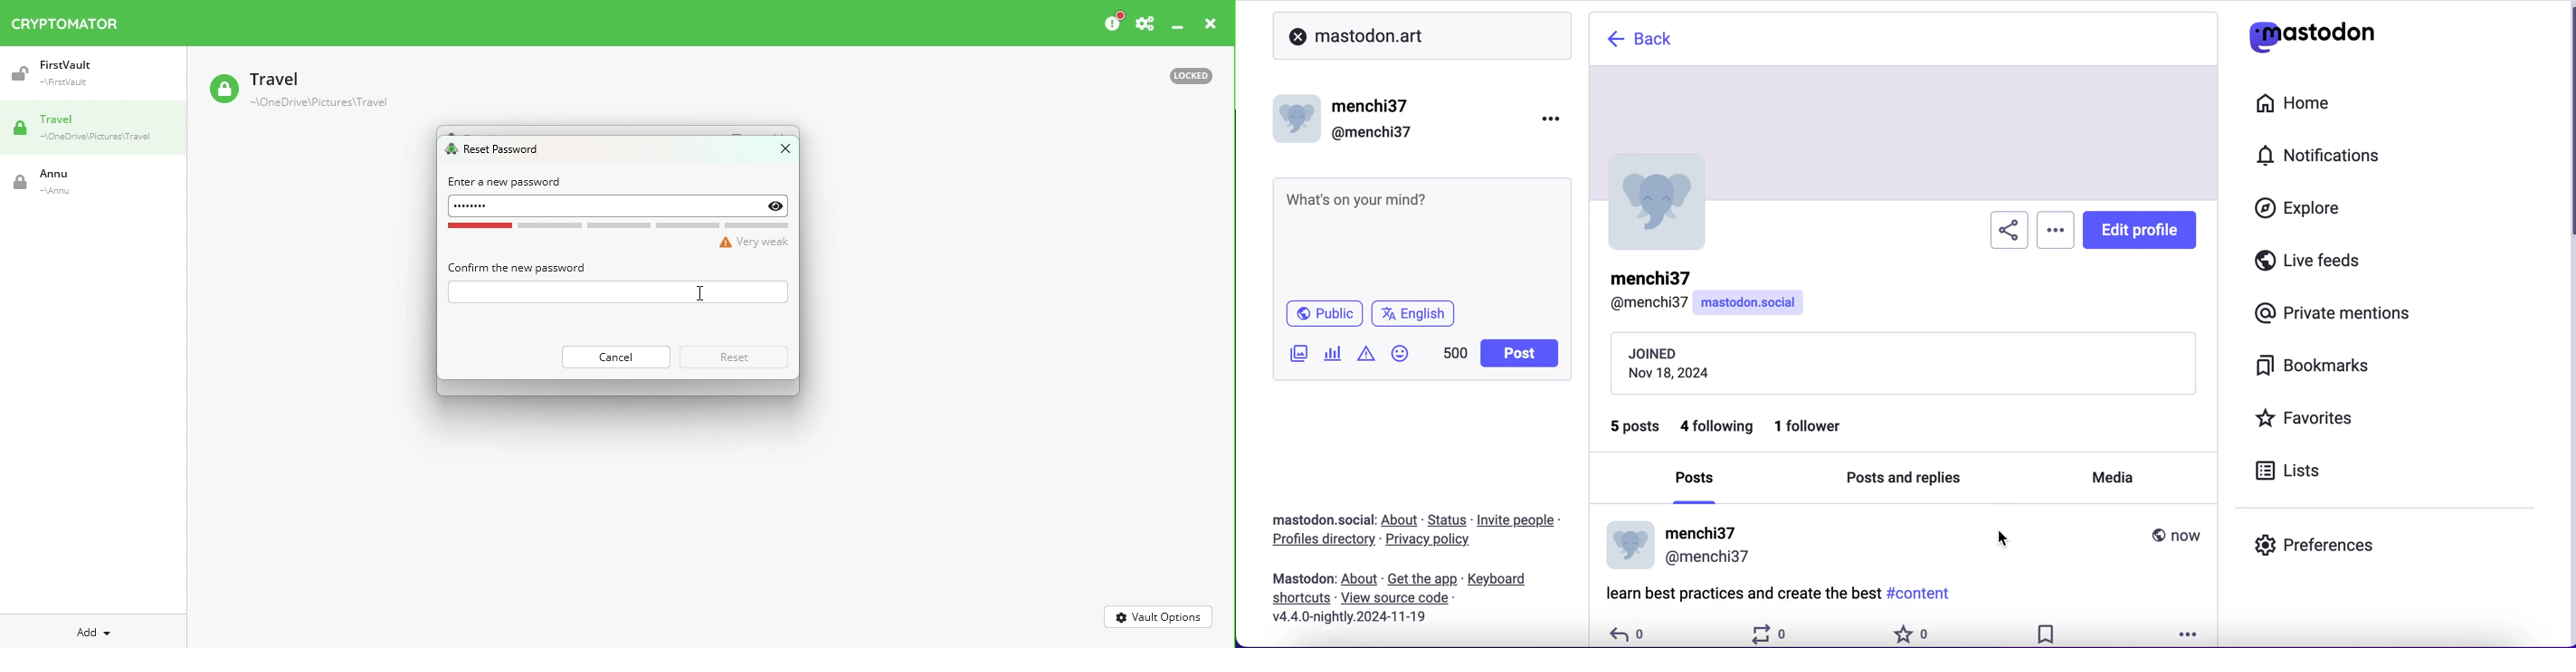 This screenshot has height=672, width=2576. I want to click on back, so click(1649, 41).